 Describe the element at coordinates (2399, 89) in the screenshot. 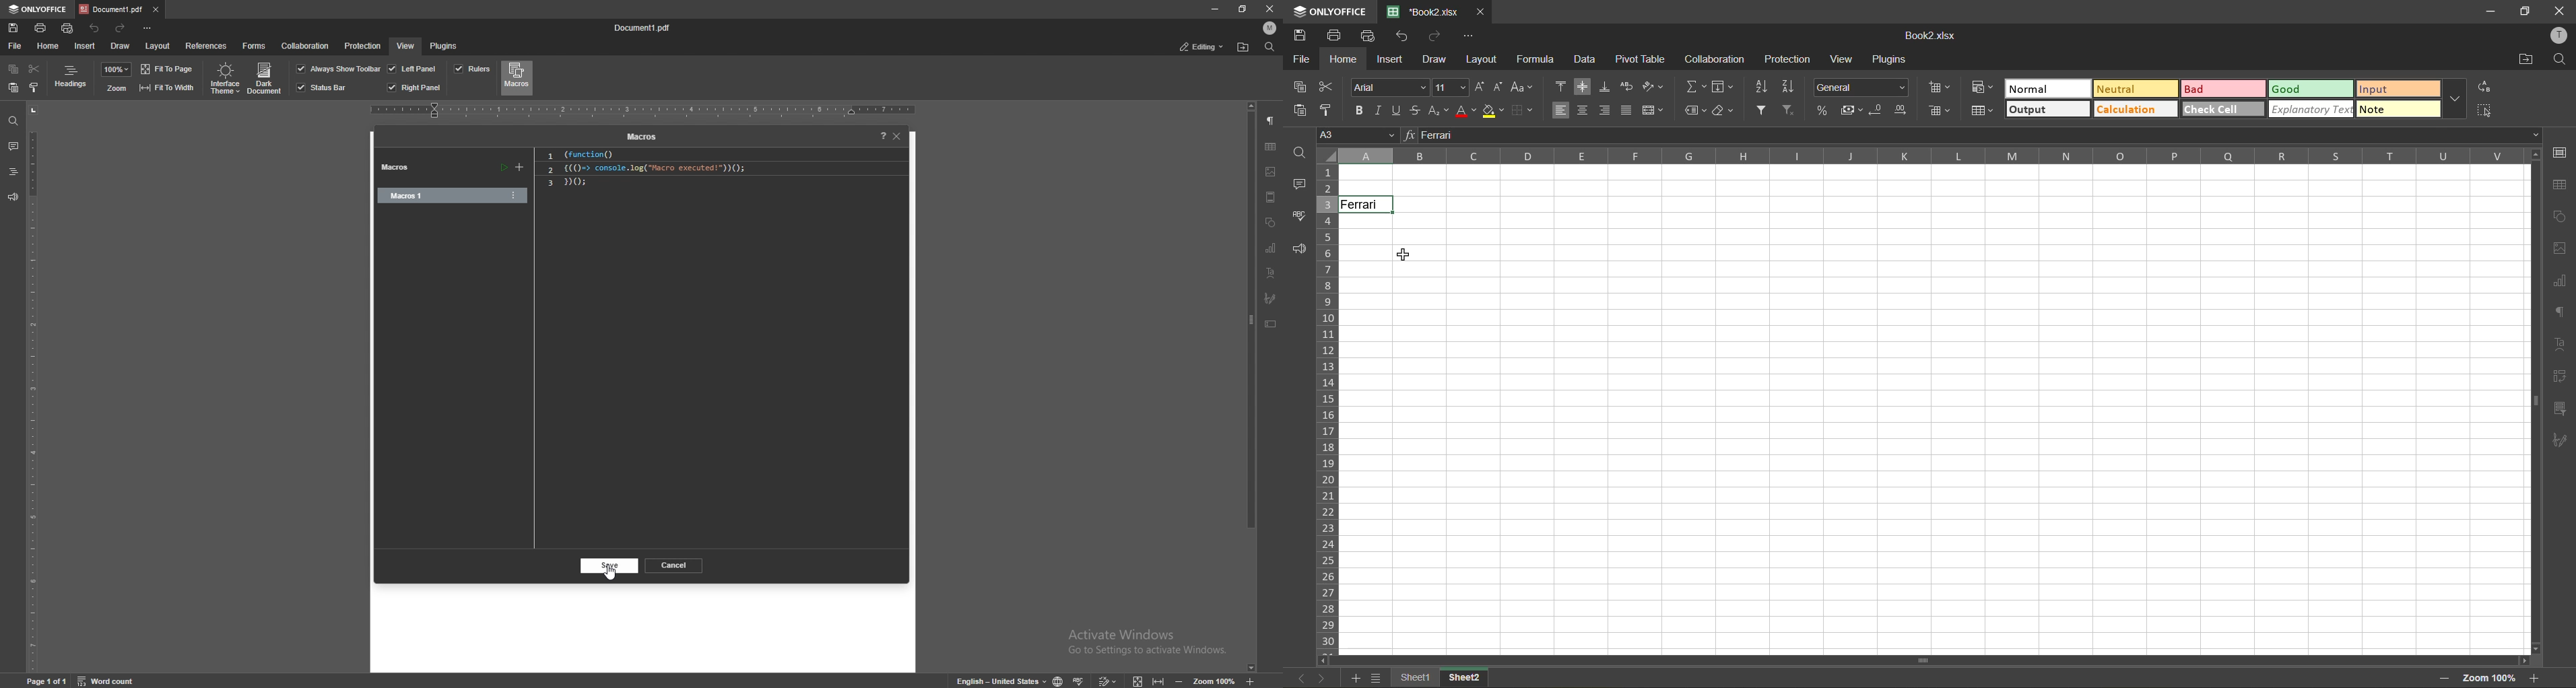

I see `input` at that location.